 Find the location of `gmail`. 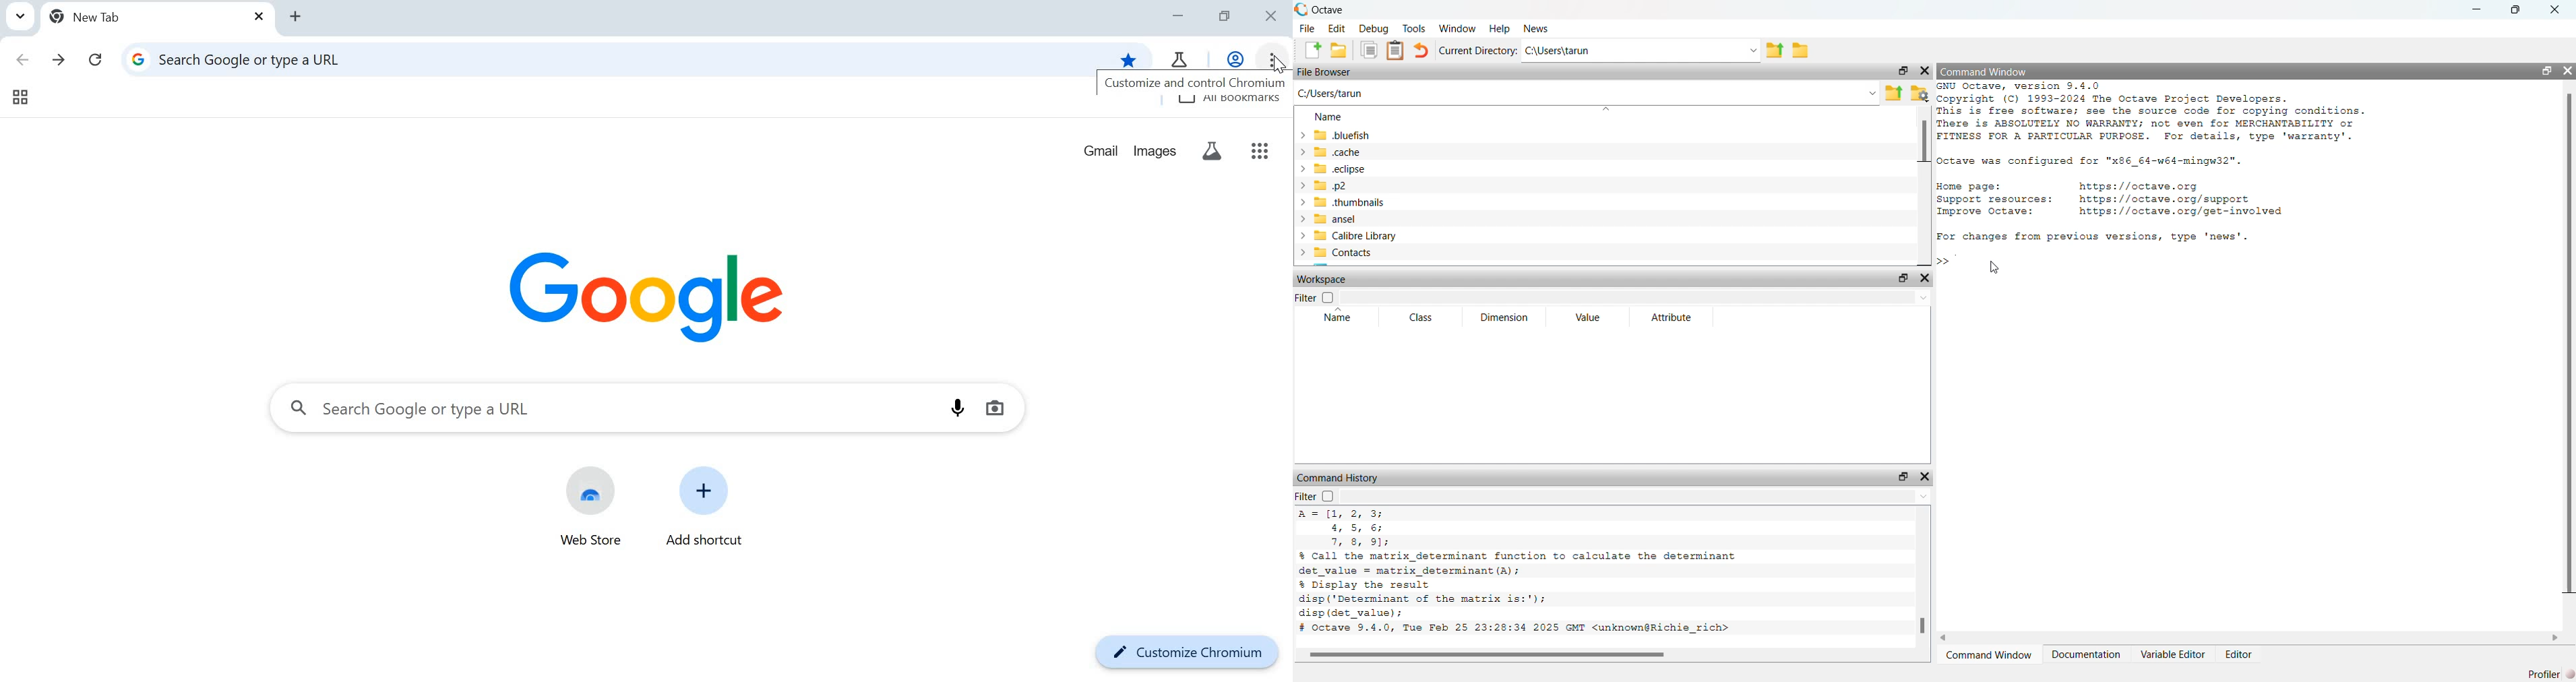

gmail is located at coordinates (1094, 152).